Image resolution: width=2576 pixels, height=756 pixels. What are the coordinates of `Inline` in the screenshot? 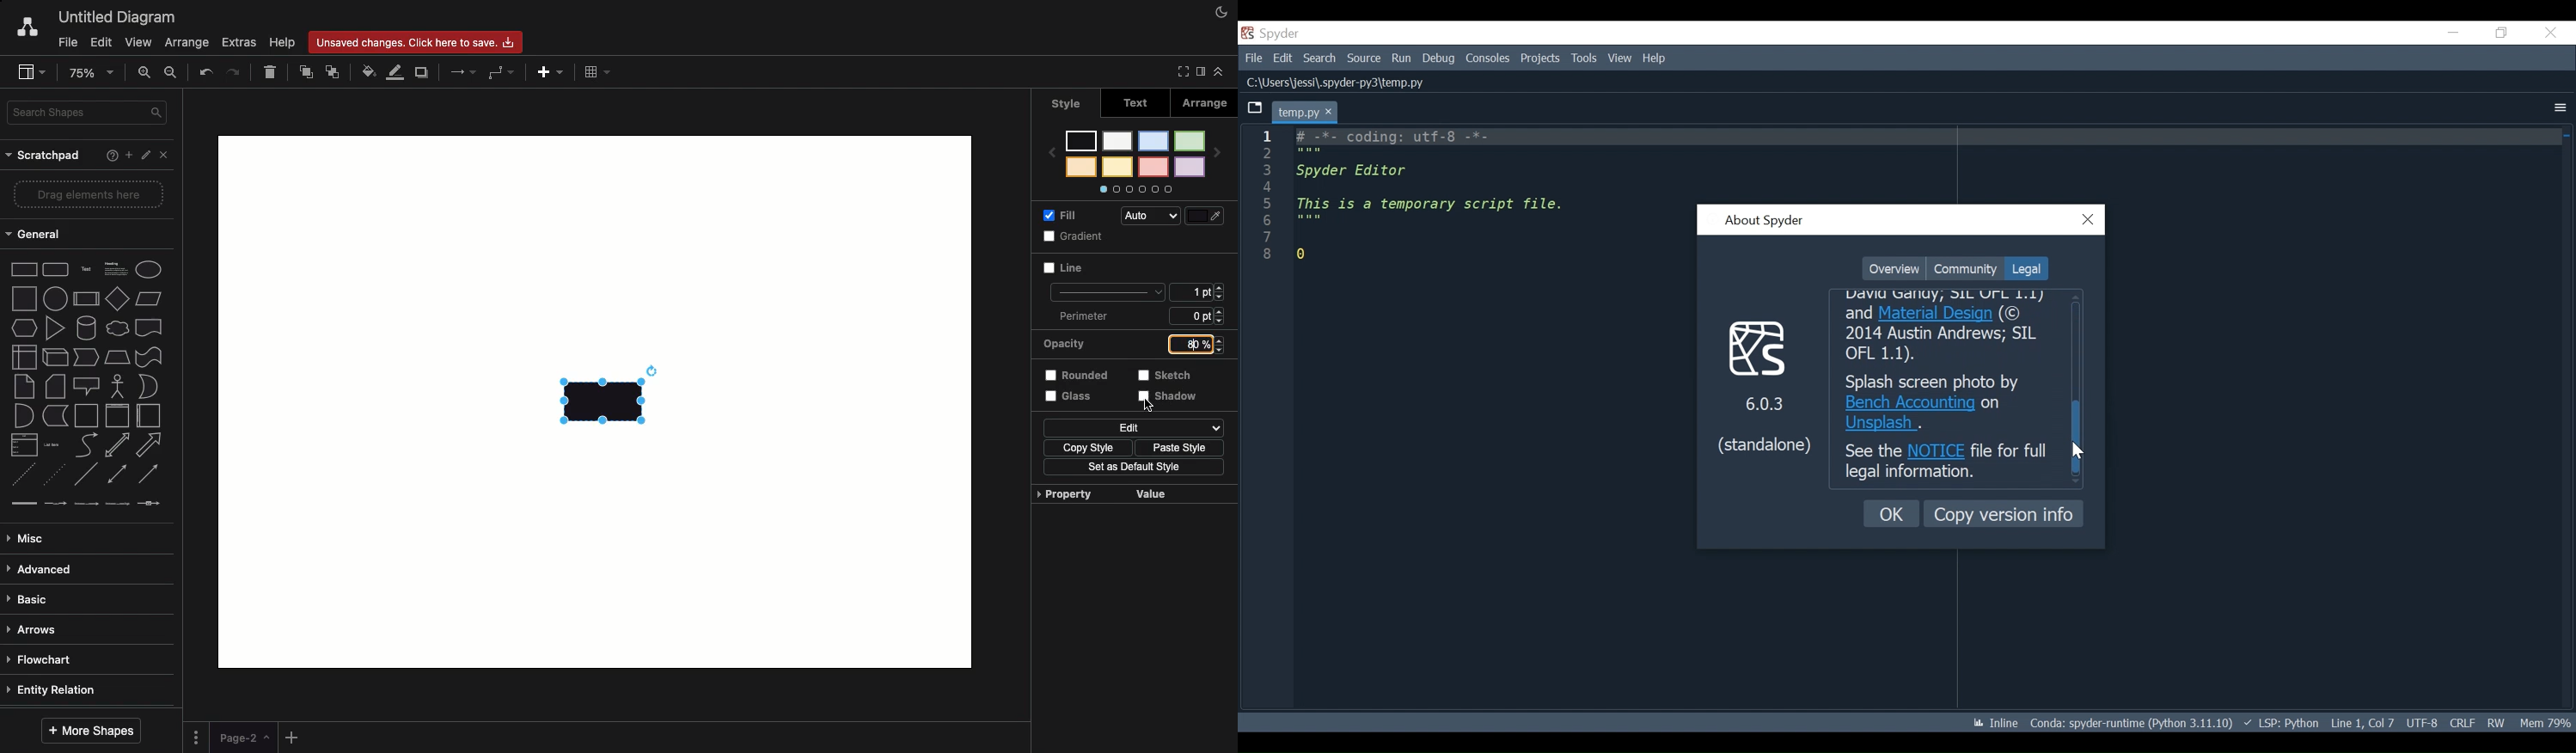 It's located at (1990, 724).